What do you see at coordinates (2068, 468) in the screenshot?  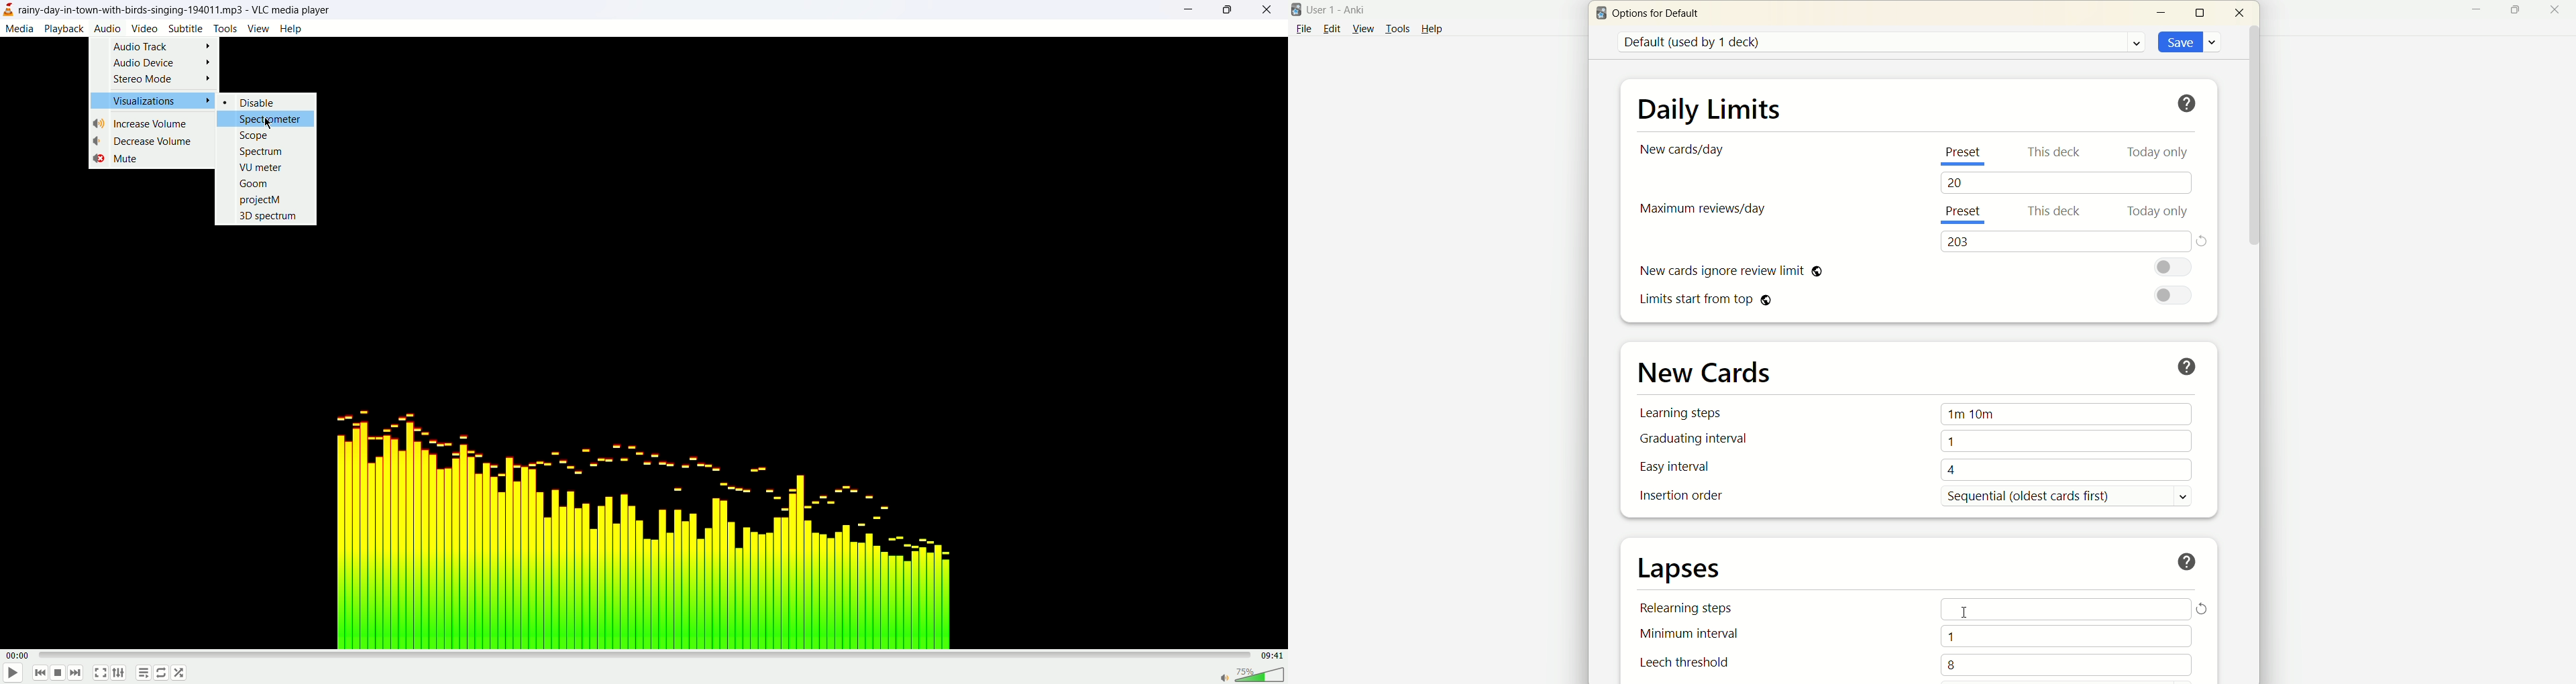 I see `4` at bounding box center [2068, 468].